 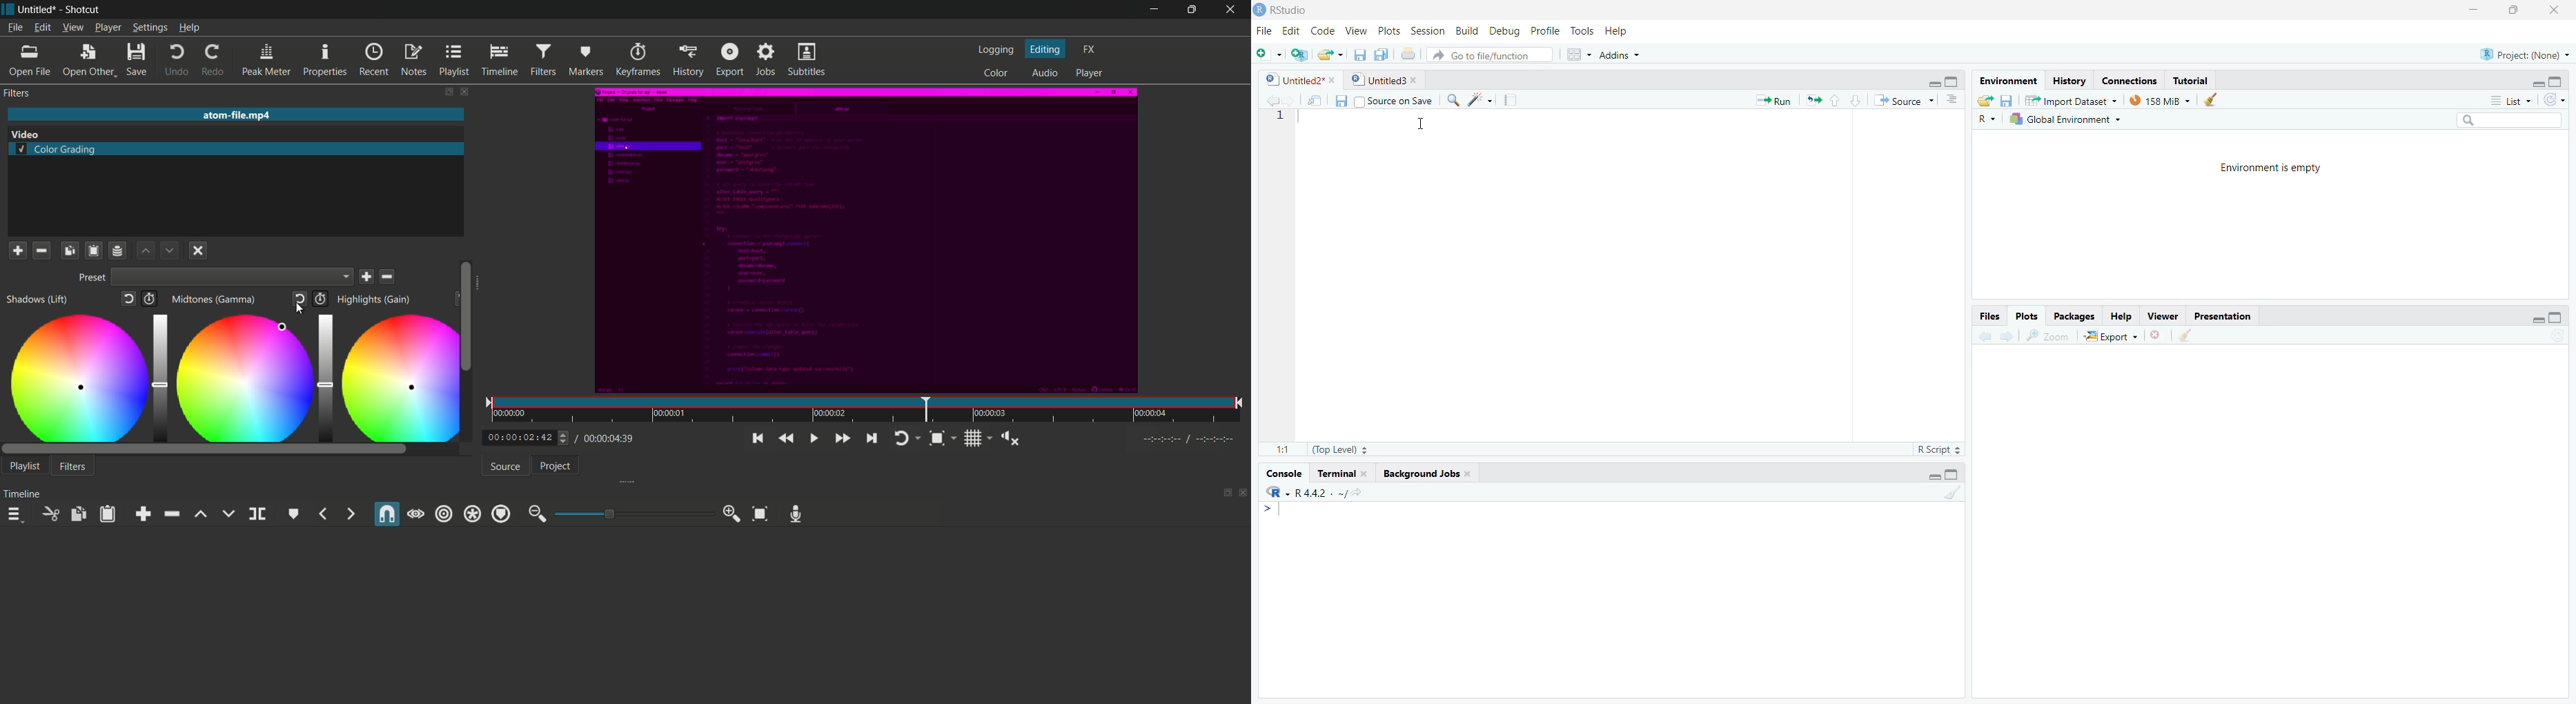 I want to click on current itme, so click(x=521, y=438).